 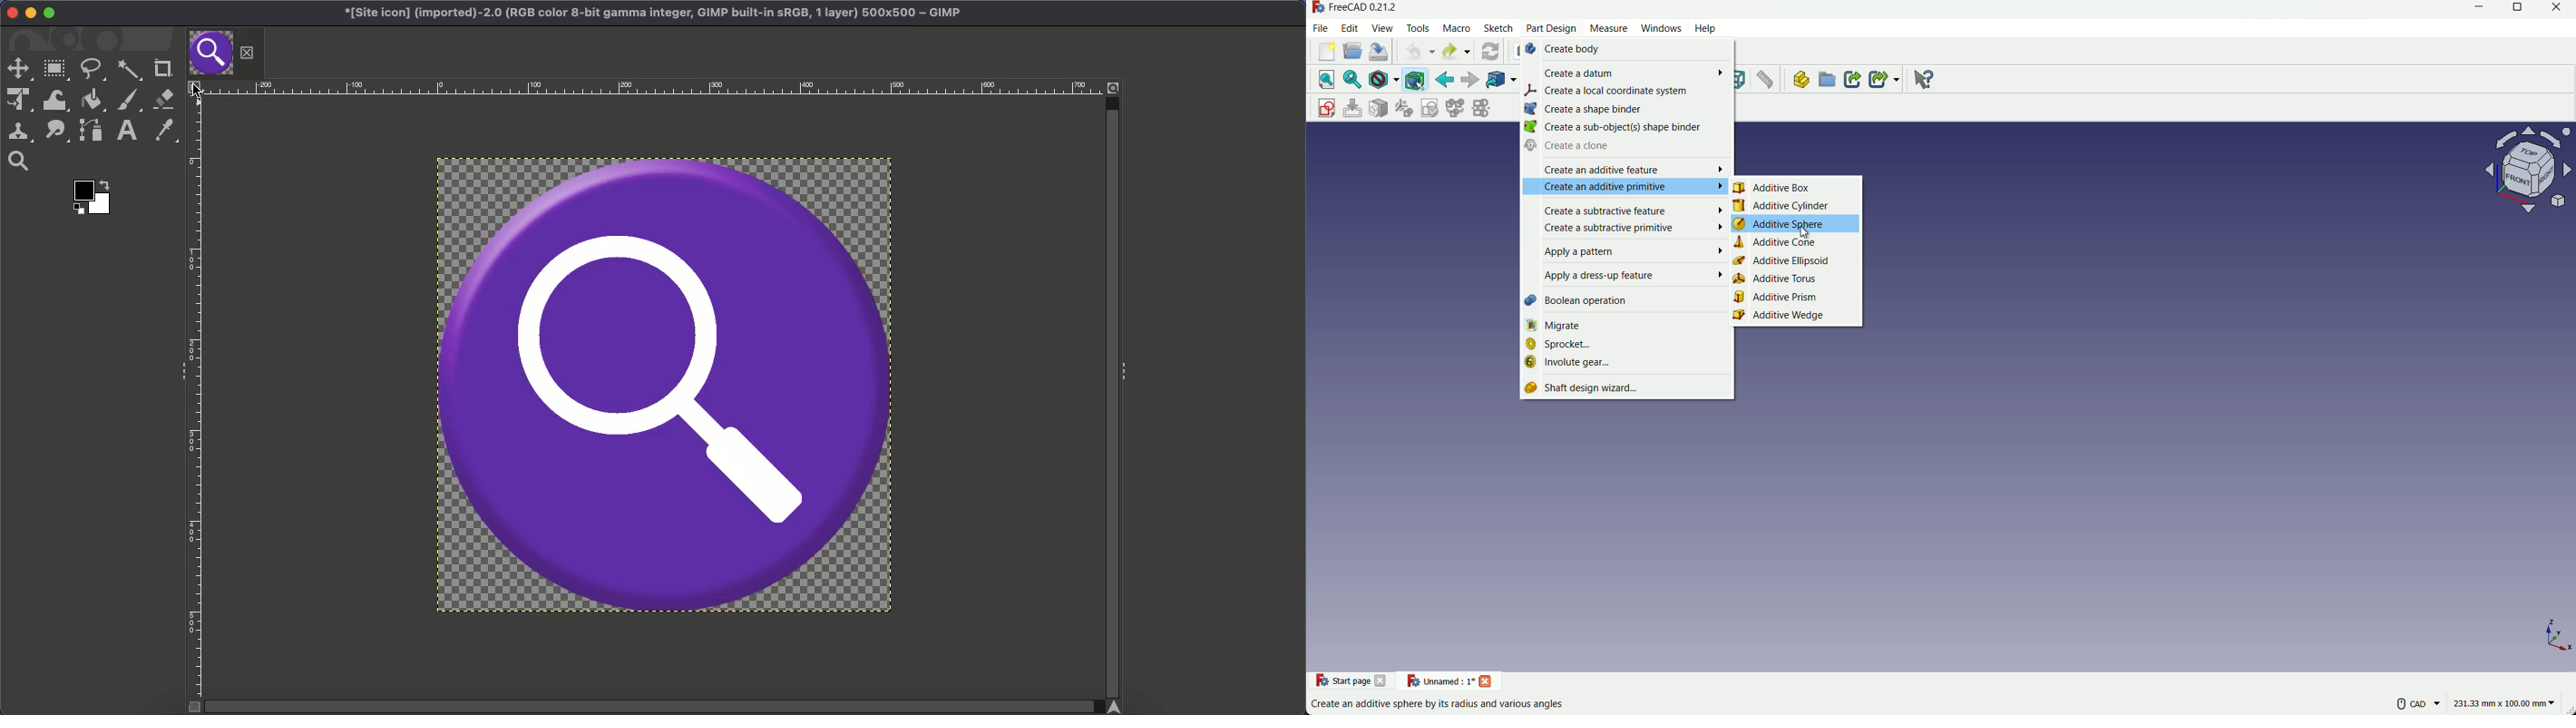 What do you see at coordinates (1430, 108) in the screenshot?
I see `validate sketch` at bounding box center [1430, 108].